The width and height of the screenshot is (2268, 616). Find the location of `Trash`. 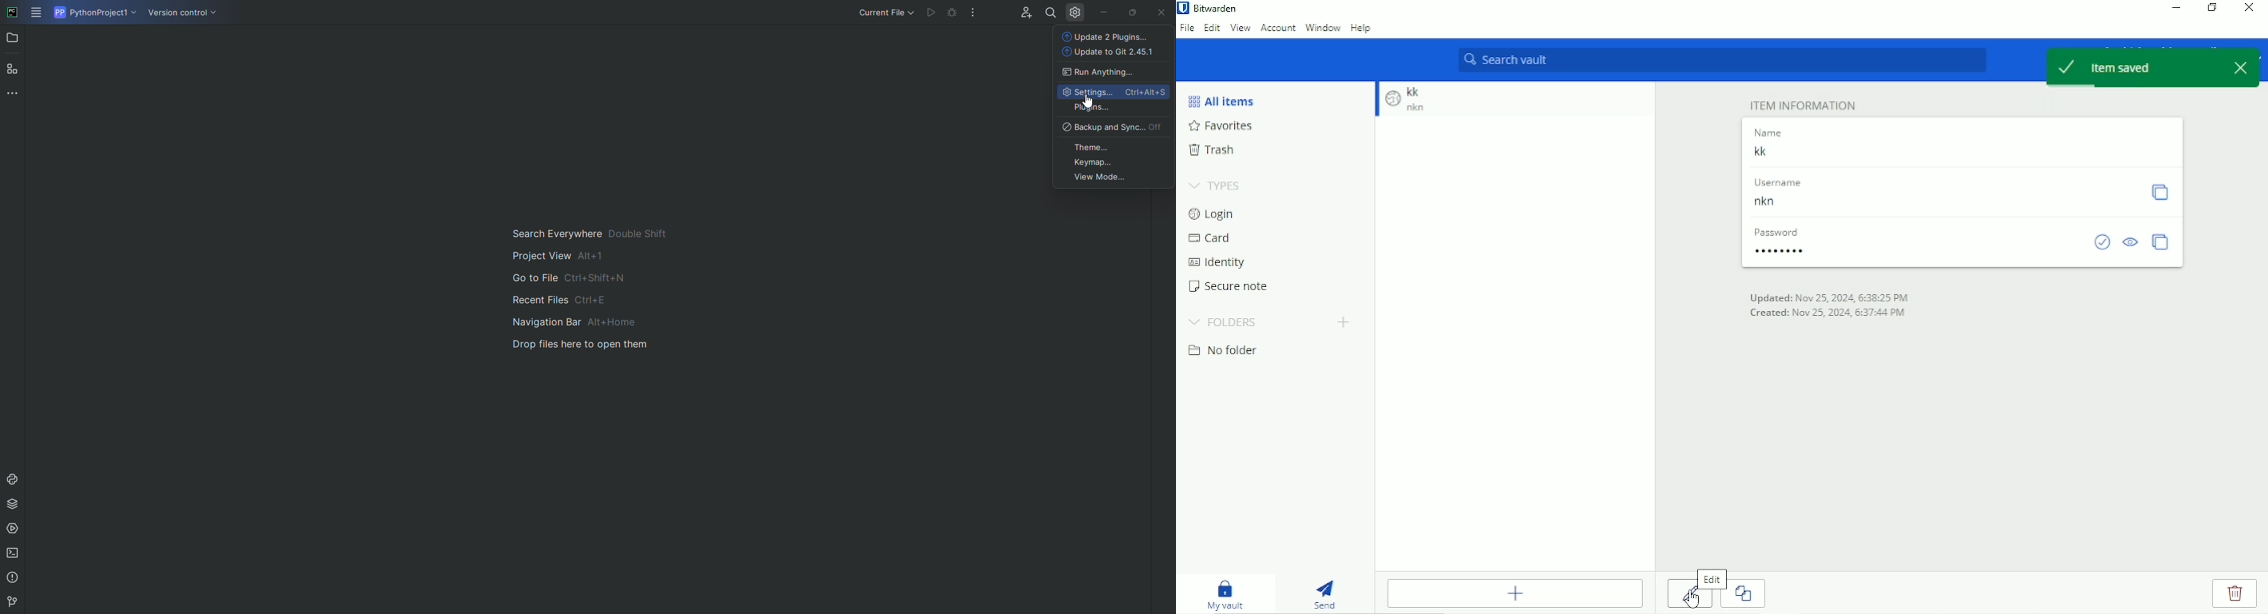

Trash is located at coordinates (1215, 150).